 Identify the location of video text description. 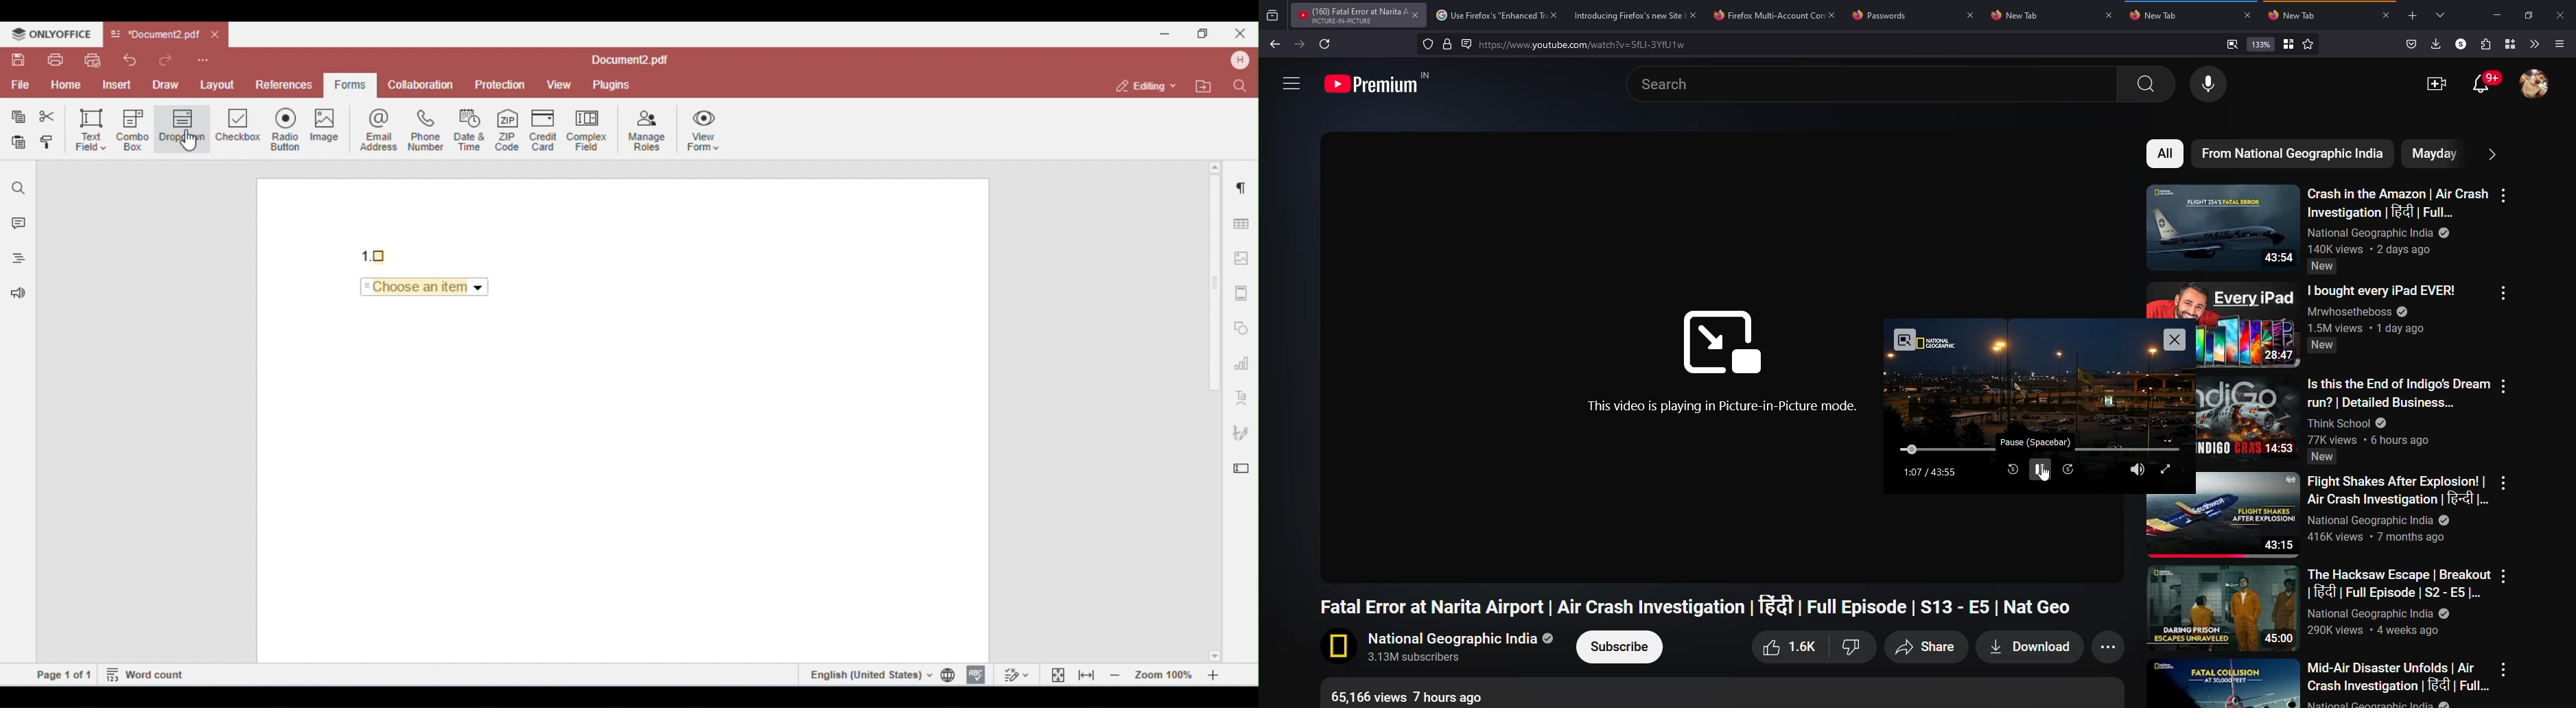
(2399, 411).